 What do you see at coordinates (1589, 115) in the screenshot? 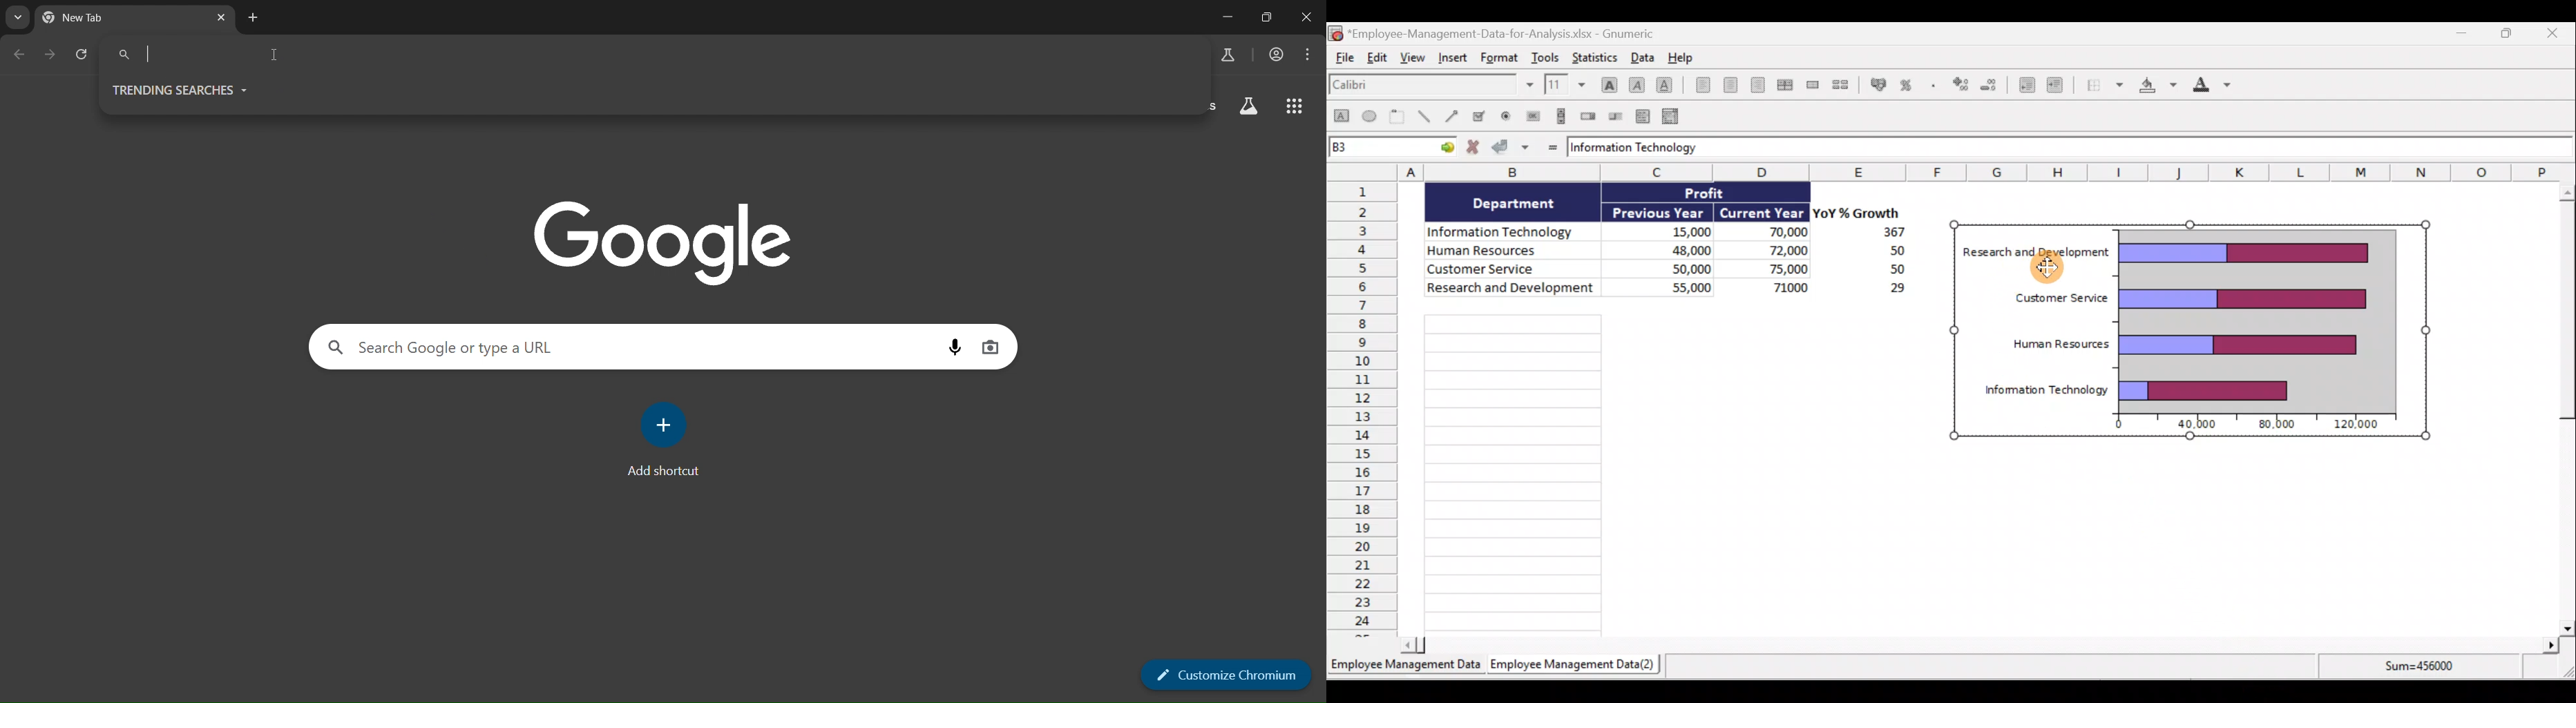
I see `Create a spin button` at bounding box center [1589, 115].